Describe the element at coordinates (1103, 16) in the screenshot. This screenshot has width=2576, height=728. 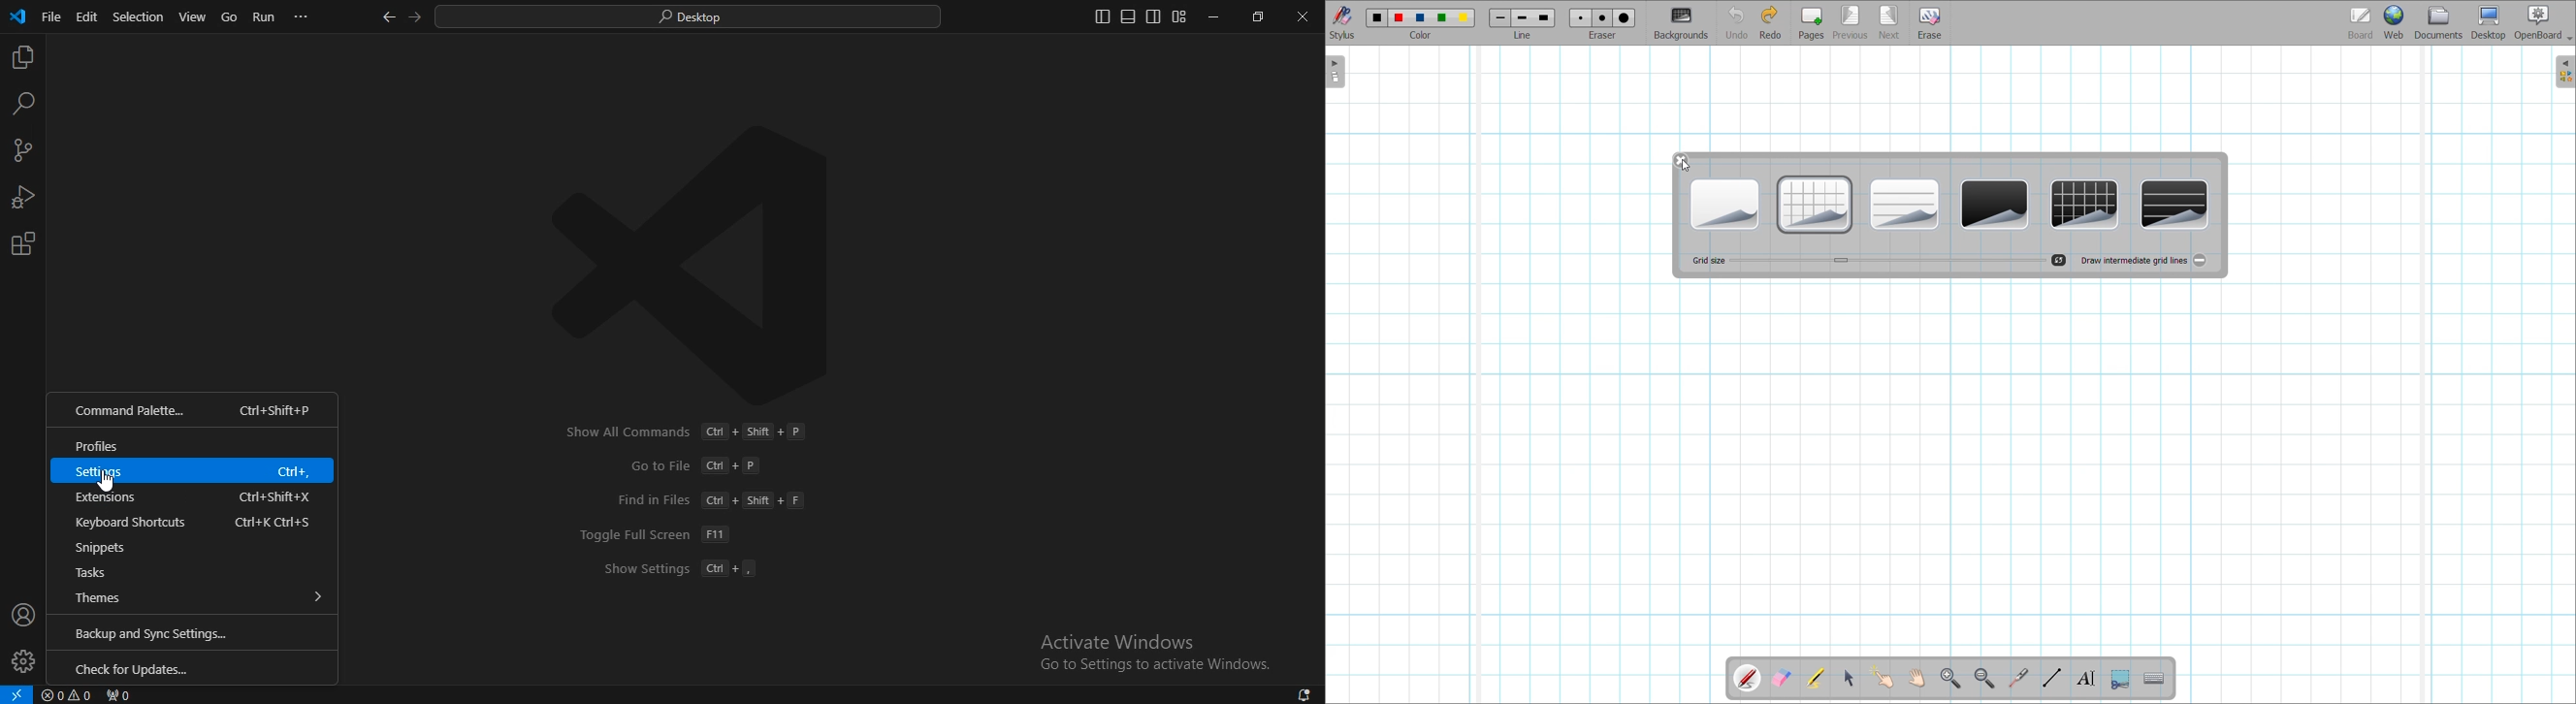
I see `toggle primary side bar` at that location.